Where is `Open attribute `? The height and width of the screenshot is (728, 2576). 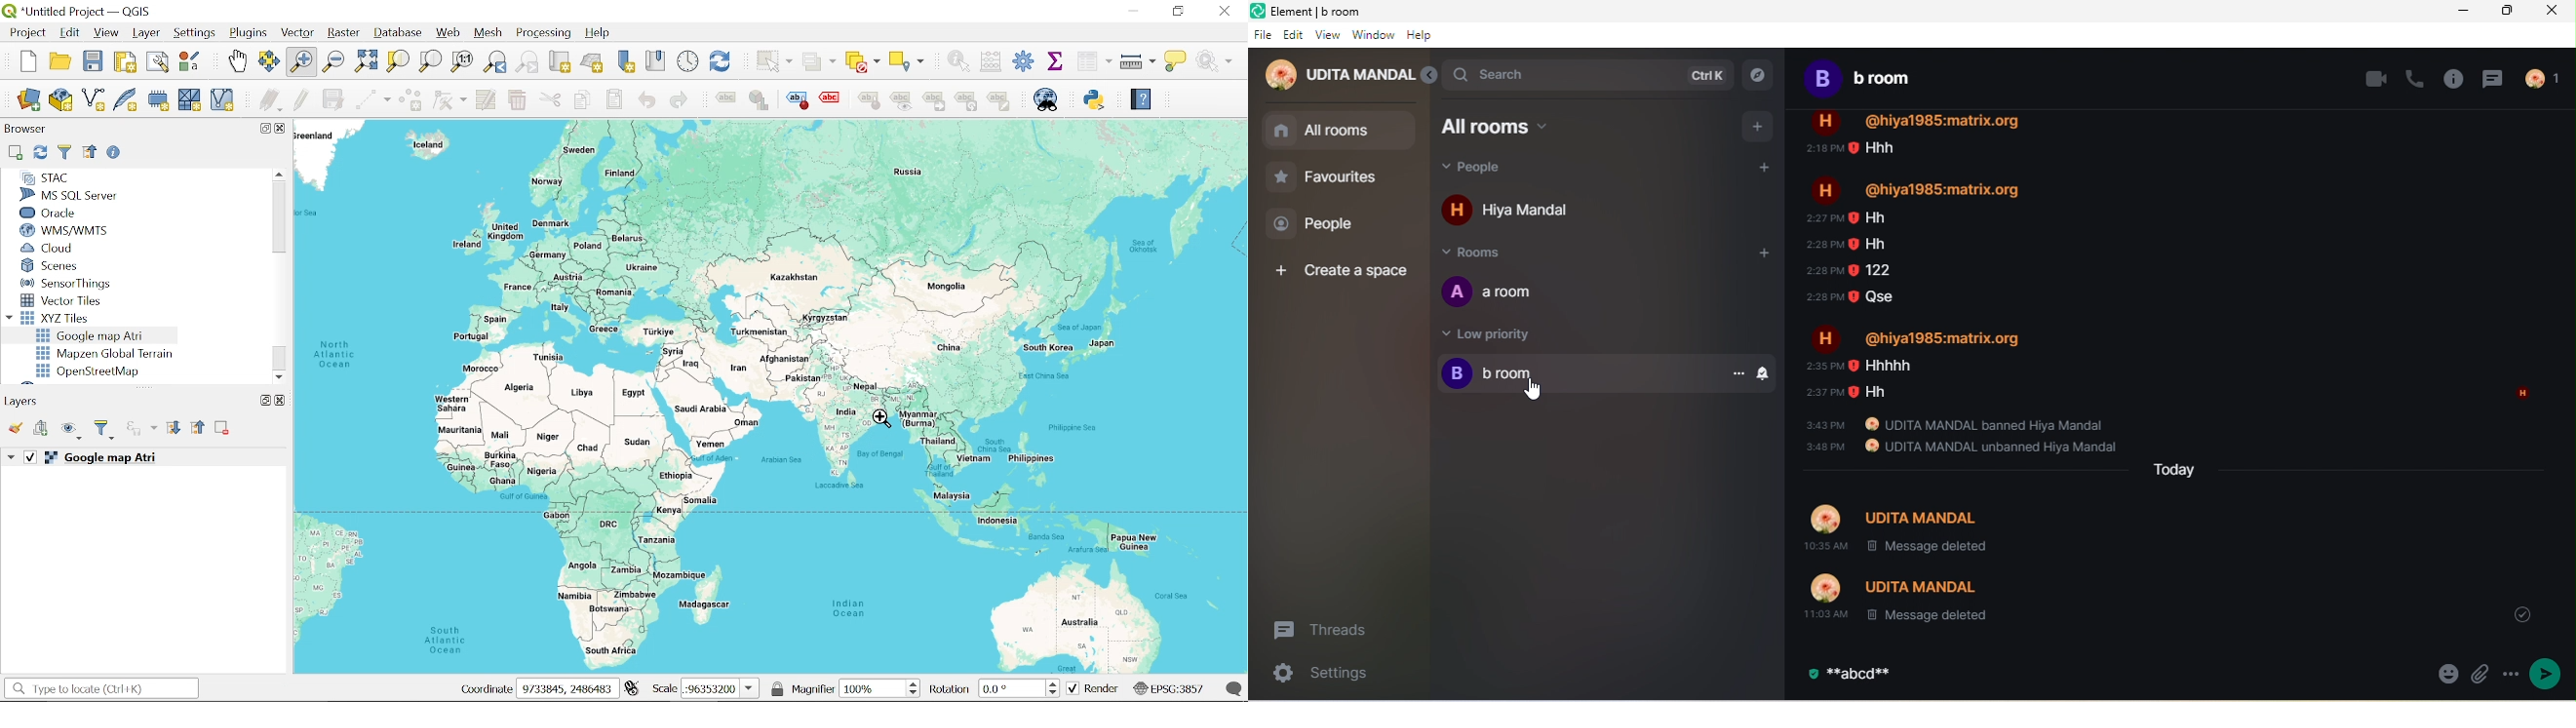 Open attribute  is located at coordinates (1094, 62).